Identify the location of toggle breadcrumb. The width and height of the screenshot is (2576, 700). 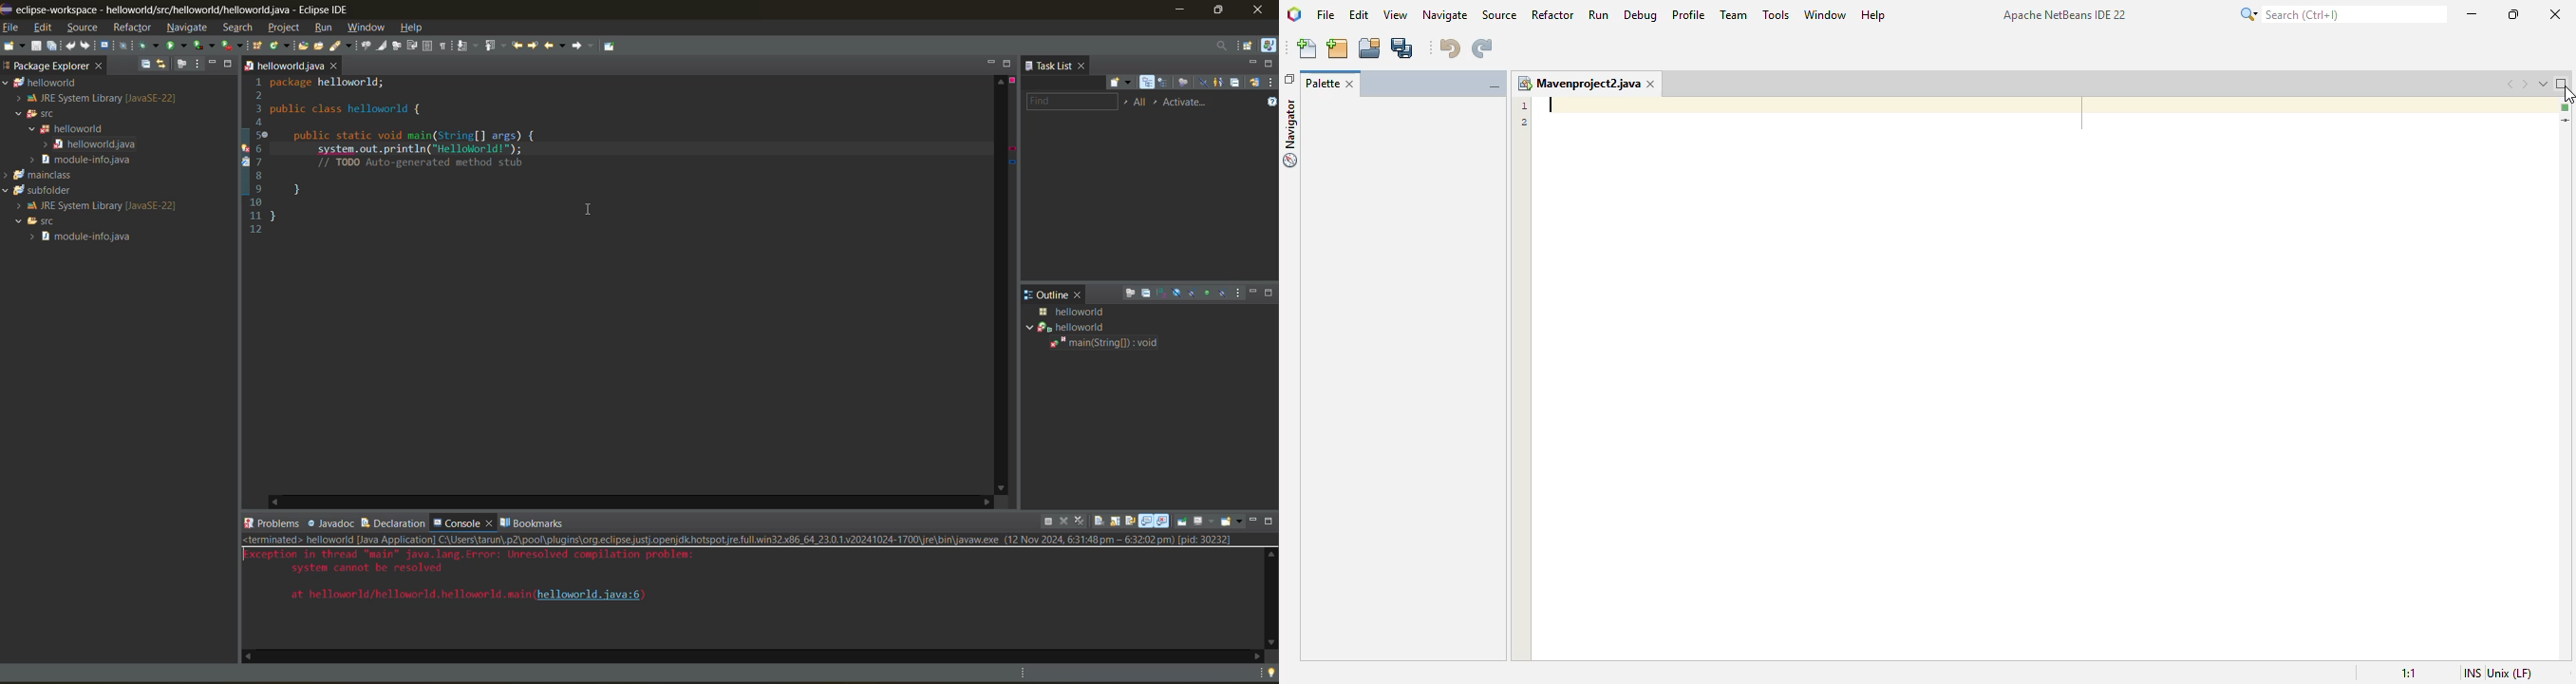
(367, 46).